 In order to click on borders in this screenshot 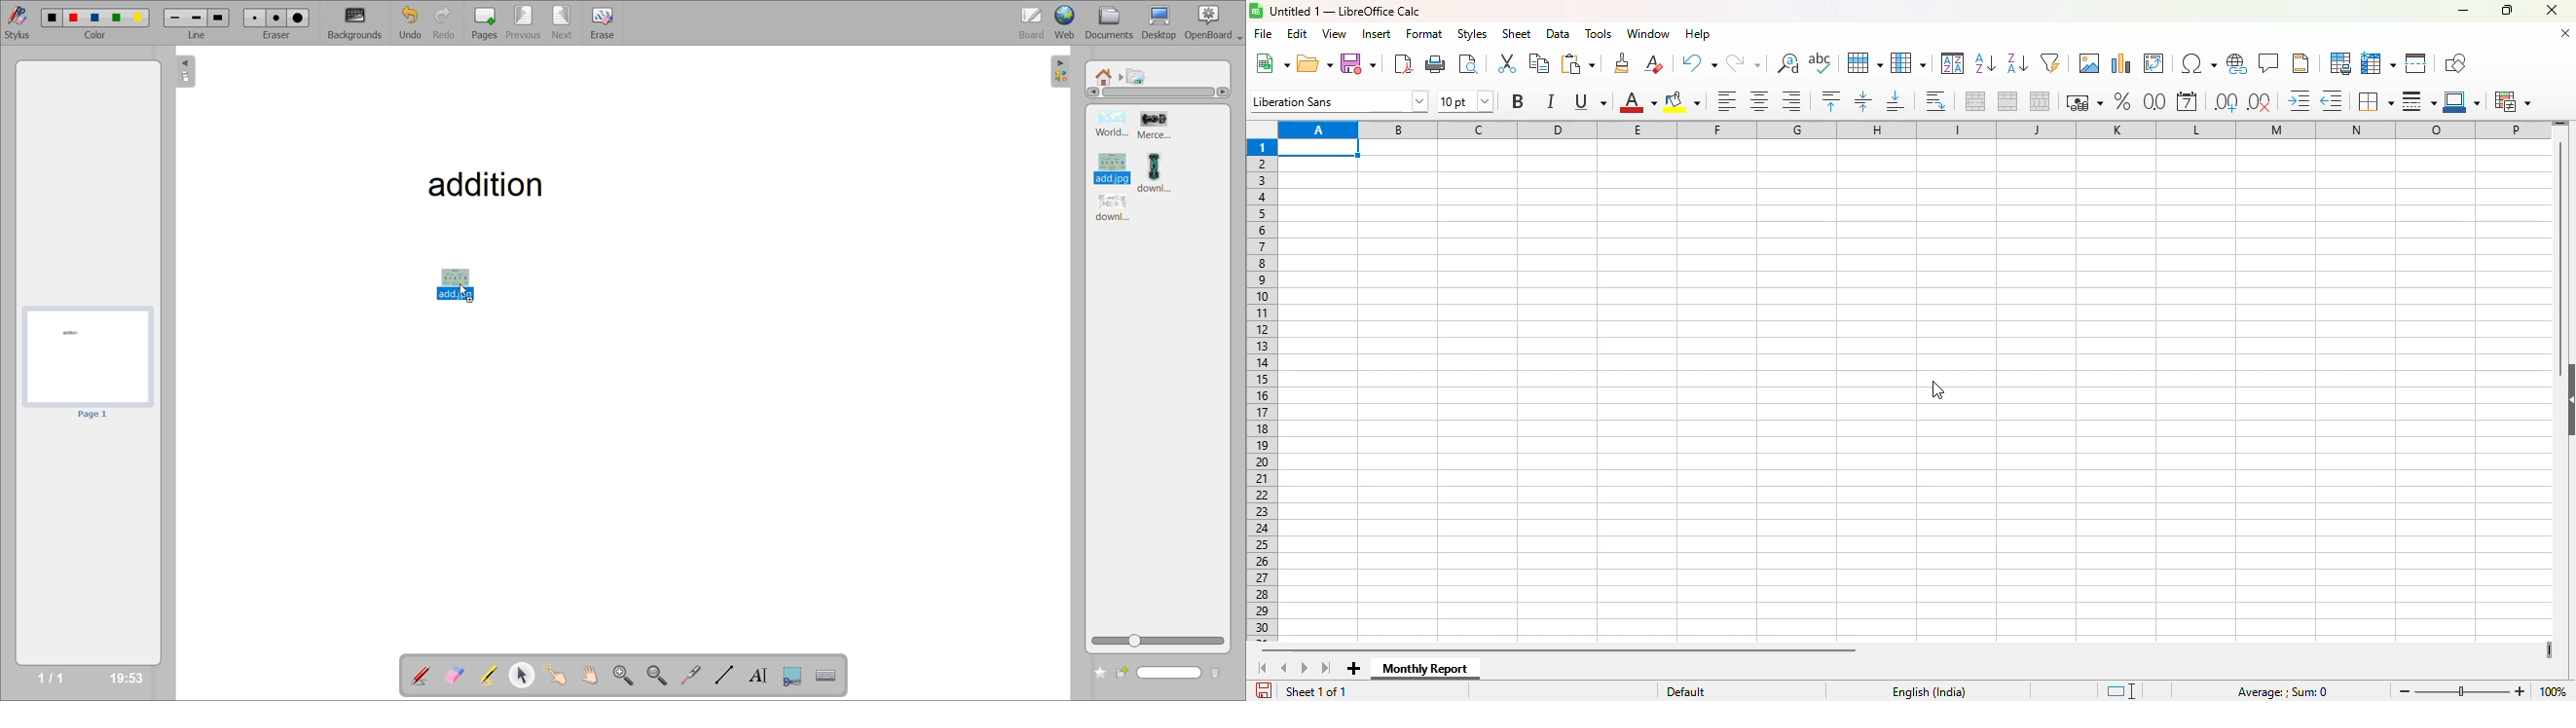, I will do `click(2374, 101)`.